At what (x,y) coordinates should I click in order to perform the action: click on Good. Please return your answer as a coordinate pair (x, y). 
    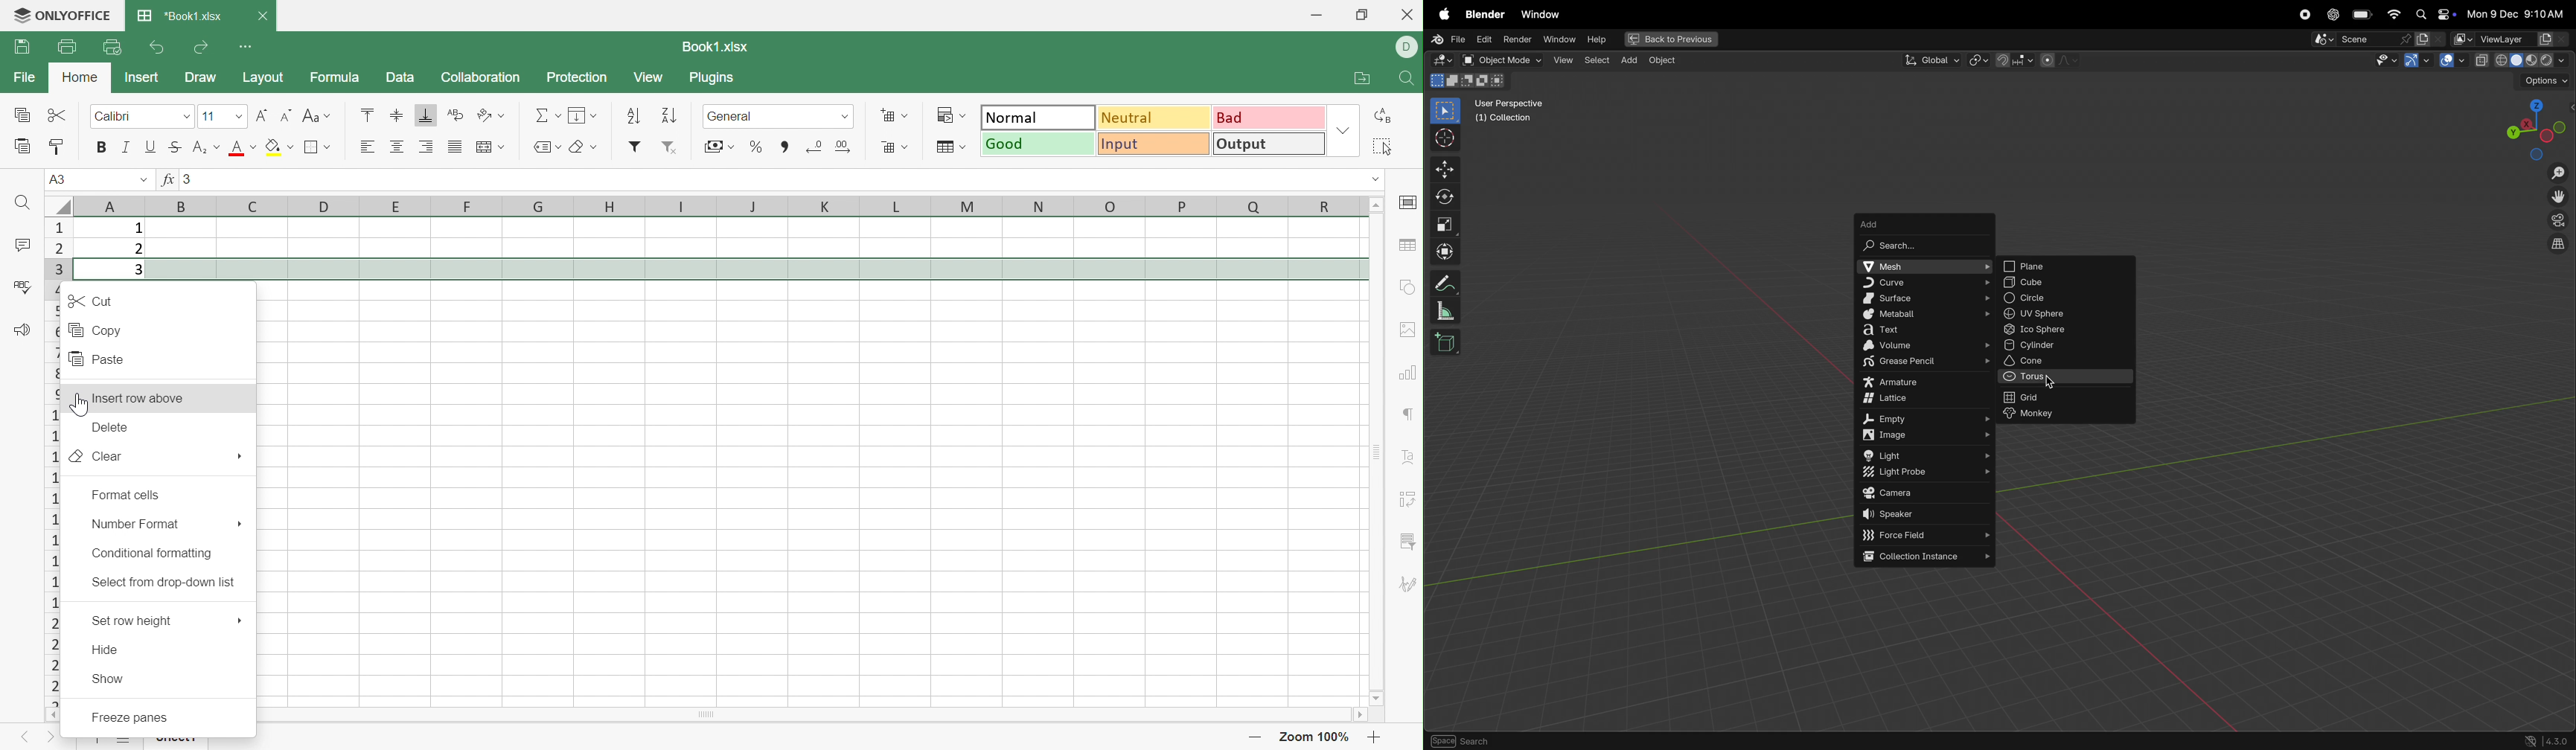
    Looking at the image, I should click on (1038, 144).